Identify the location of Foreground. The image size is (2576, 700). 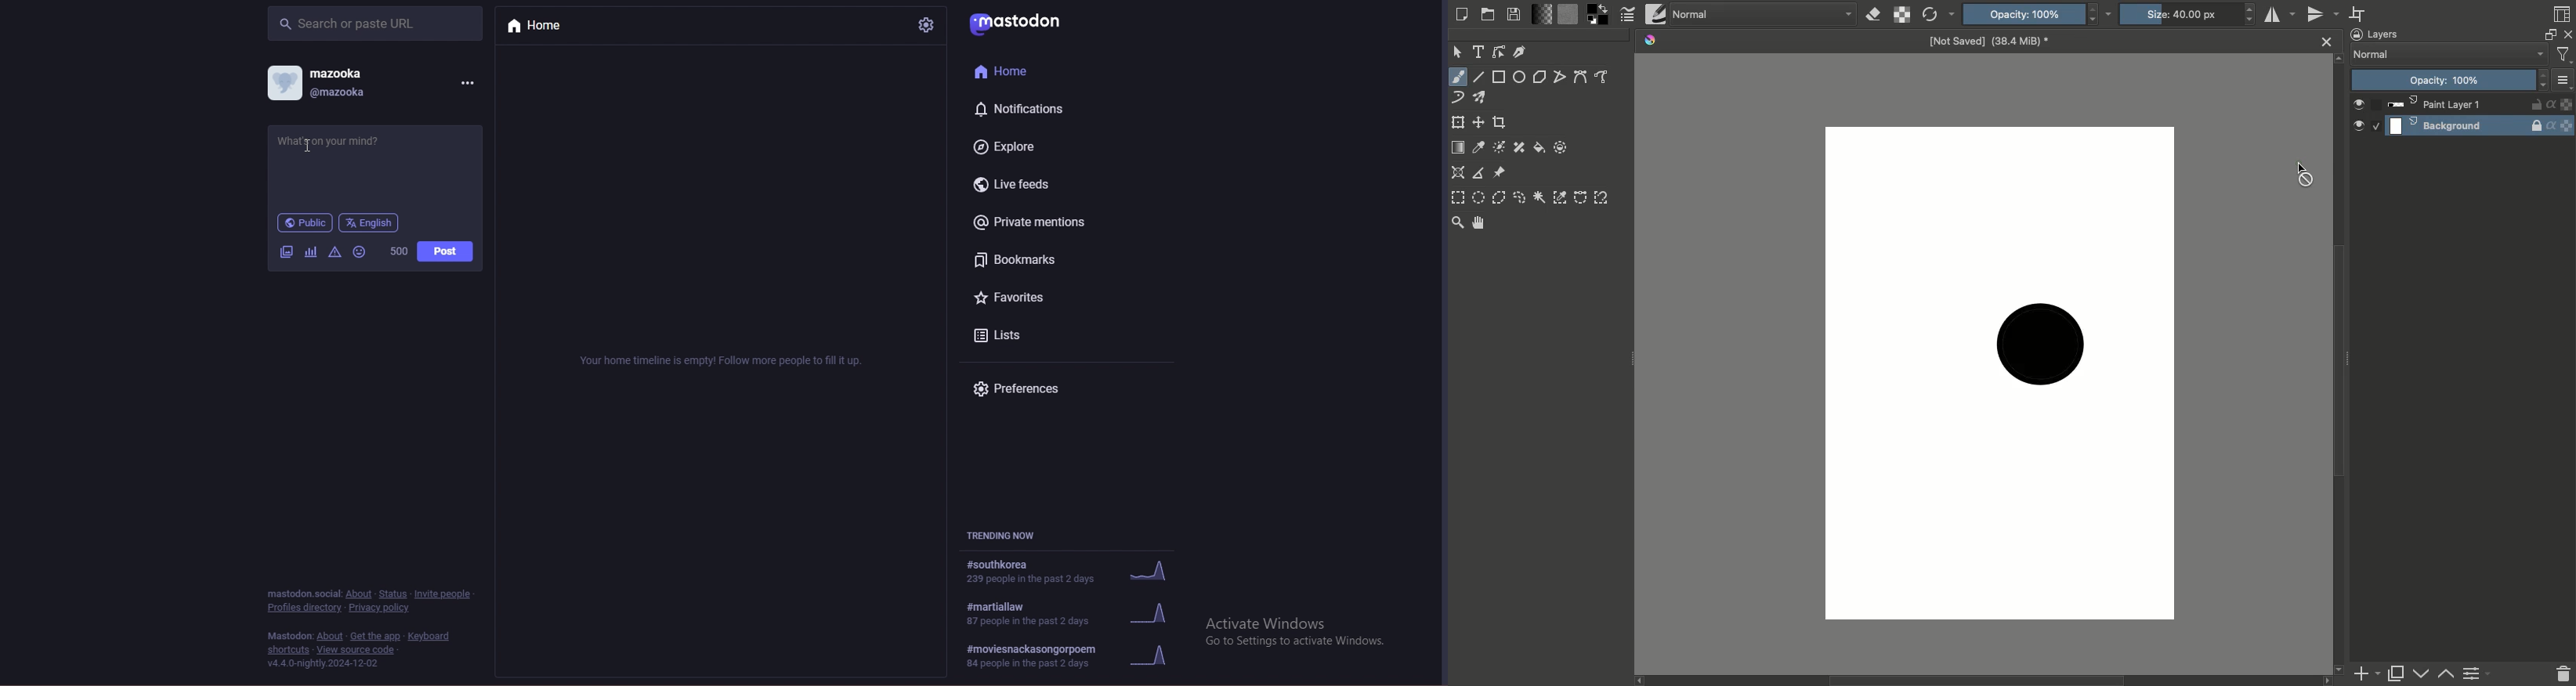
(1599, 15).